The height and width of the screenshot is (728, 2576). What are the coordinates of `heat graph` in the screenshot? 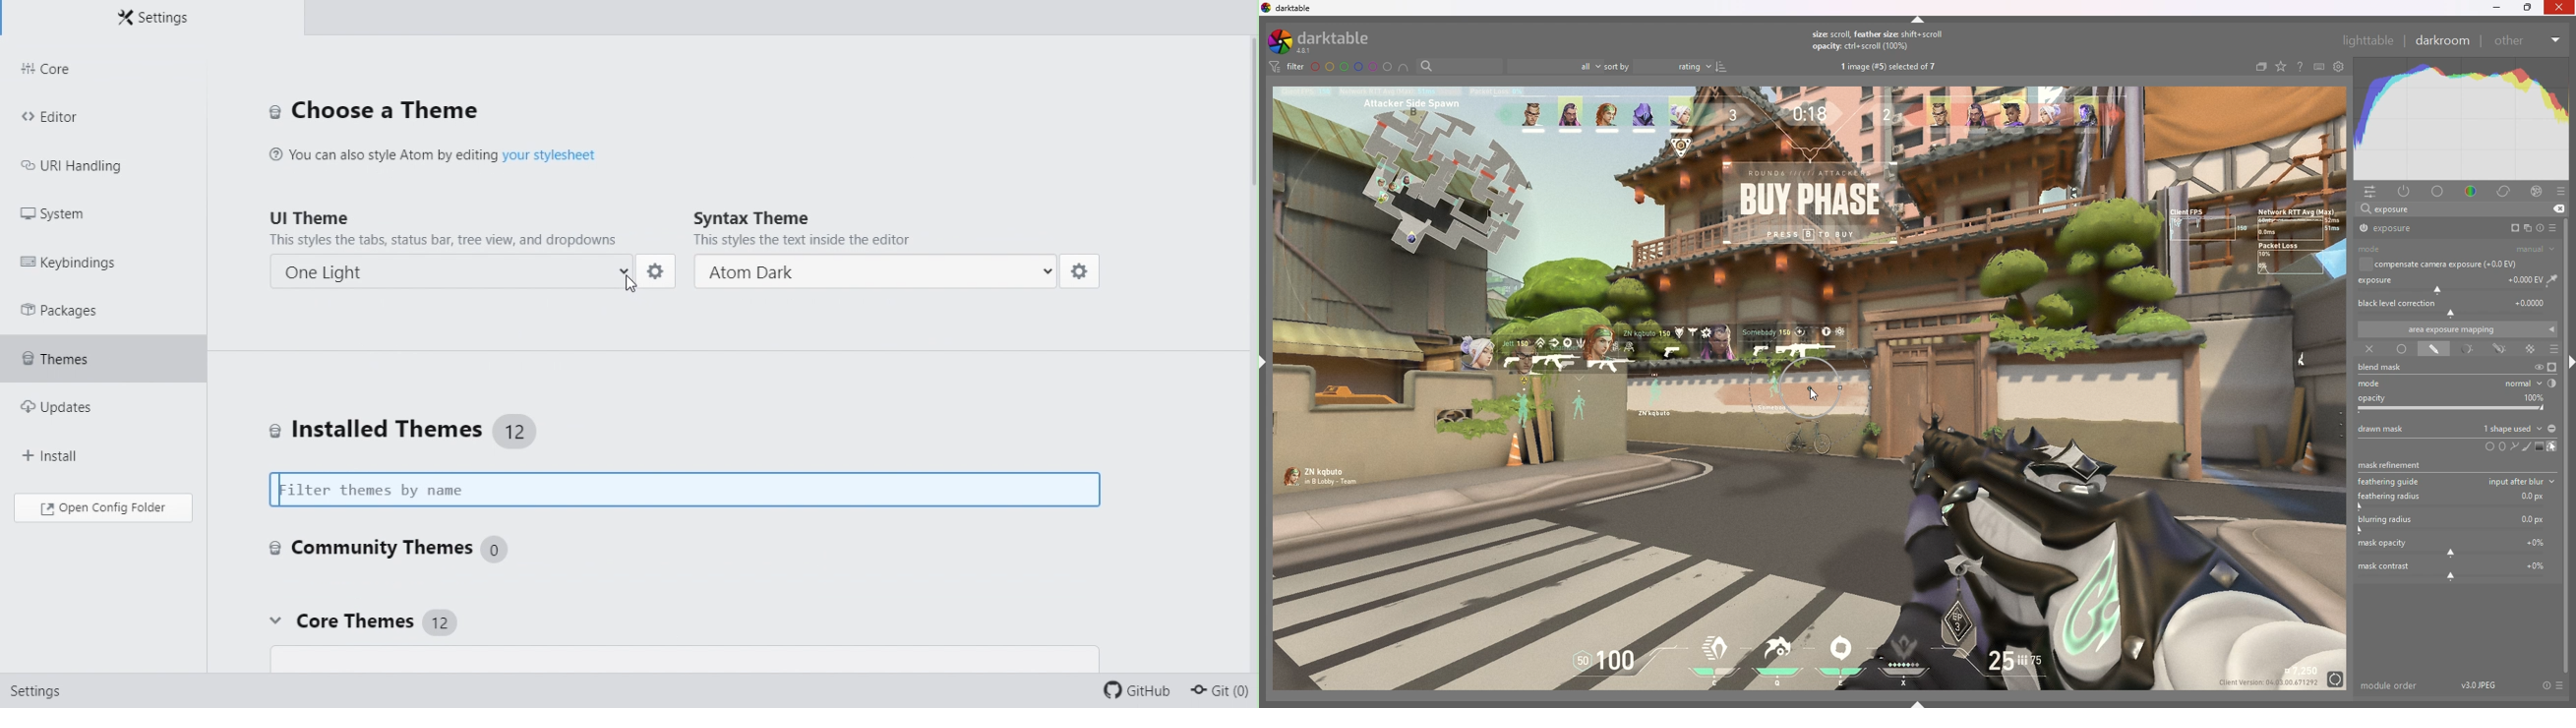 It's located at (2461, 119).